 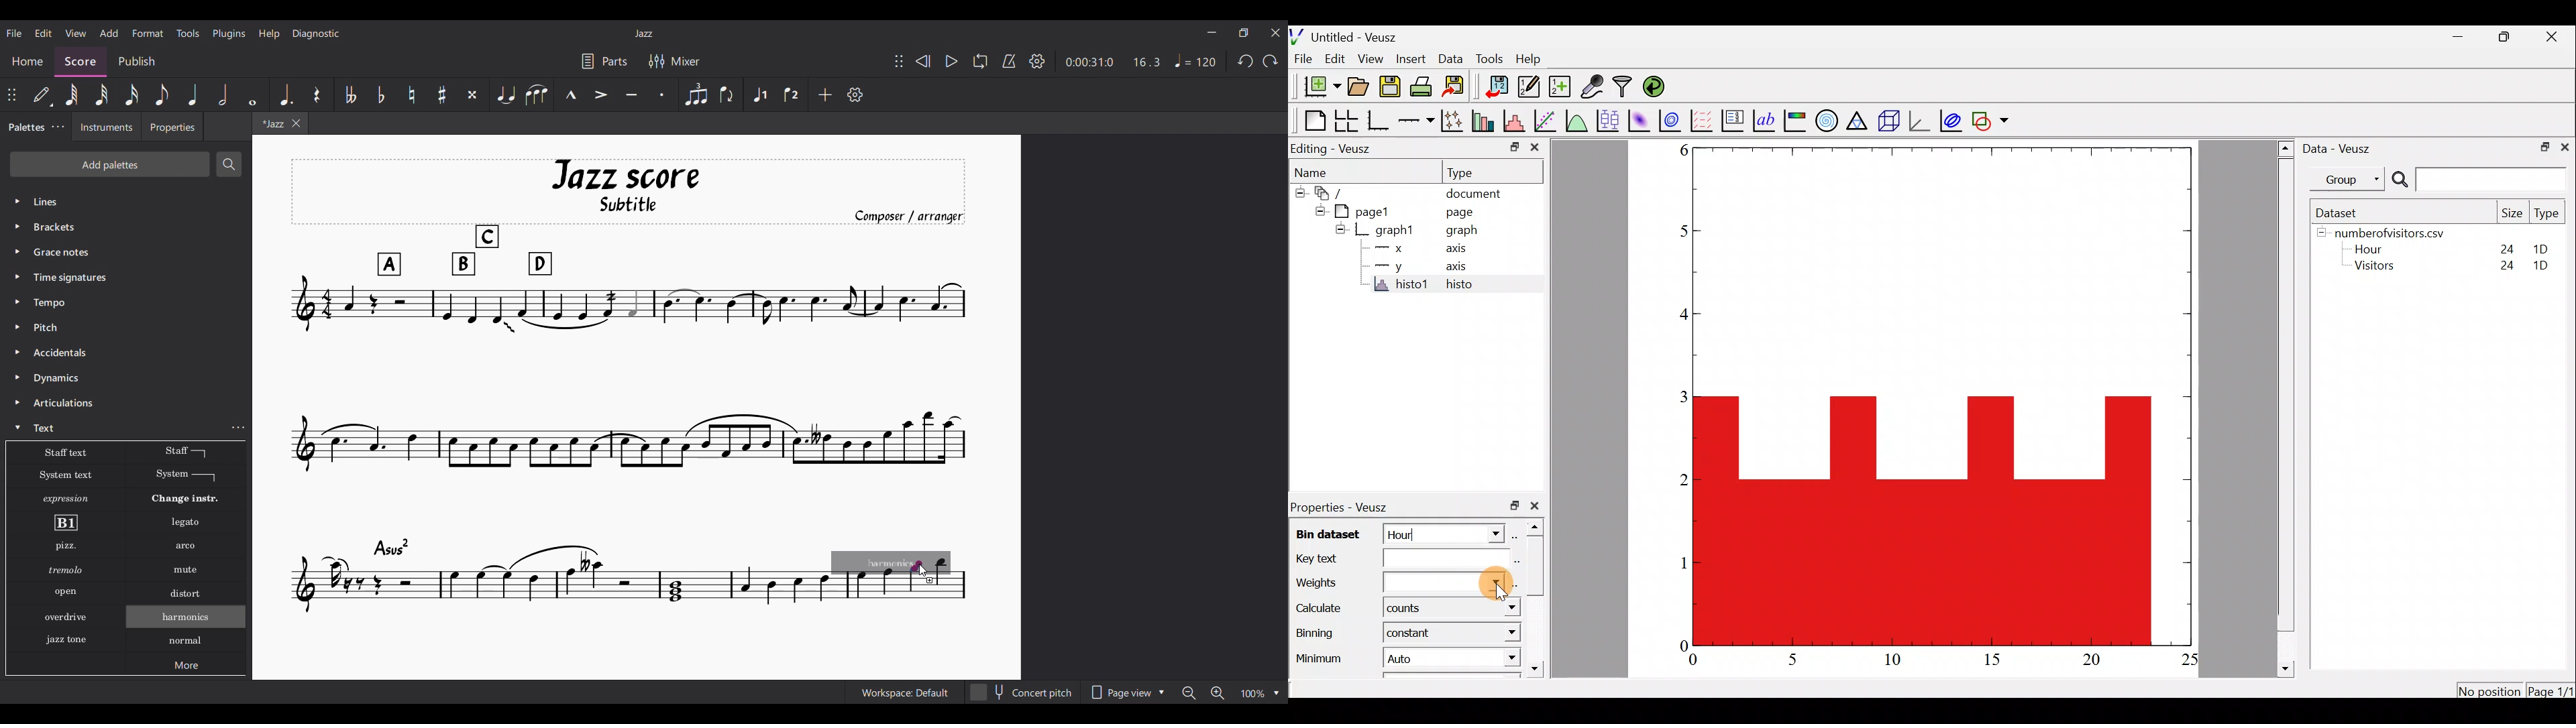 What do you see at coordinates (1509, 148) in the screenshot?
I see `restore down` at bounding box center [1509, 148].